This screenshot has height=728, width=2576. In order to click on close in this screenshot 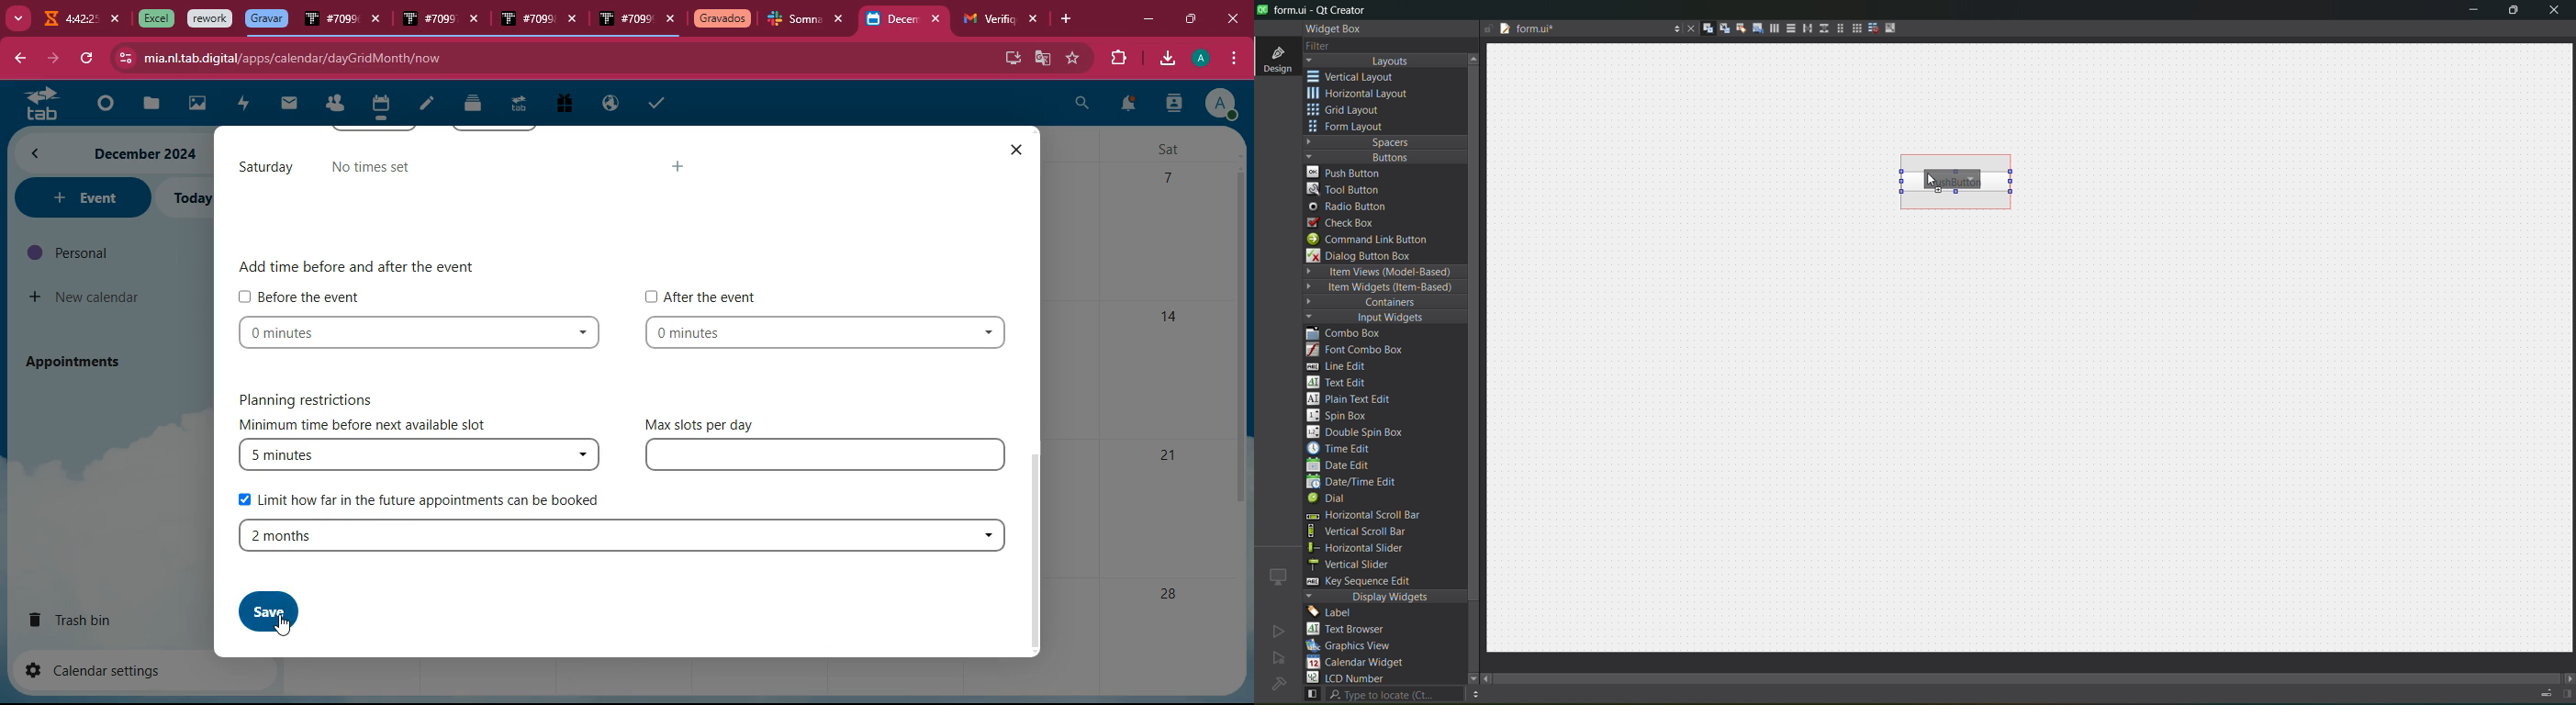, I will do `click(478, 22)`.